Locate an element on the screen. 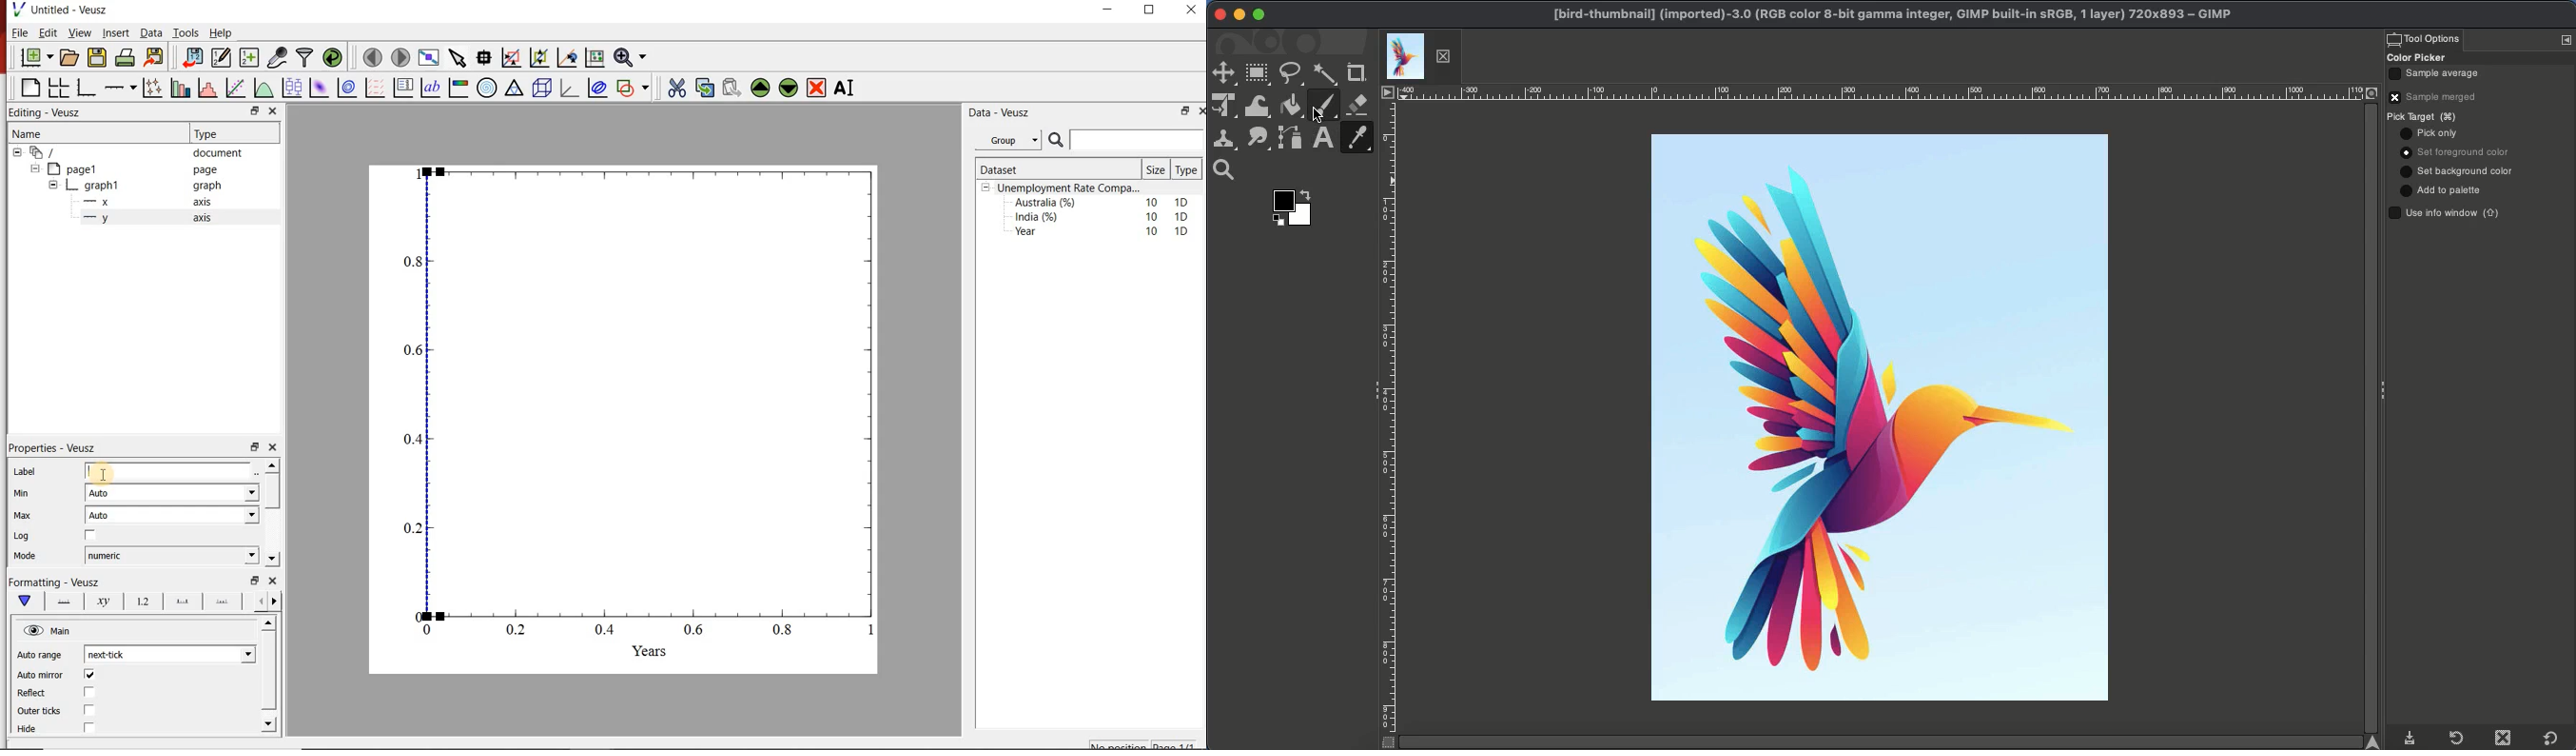 The width and height of the screenshot is (2576, 756). close is located at coordinates (1202, 110).